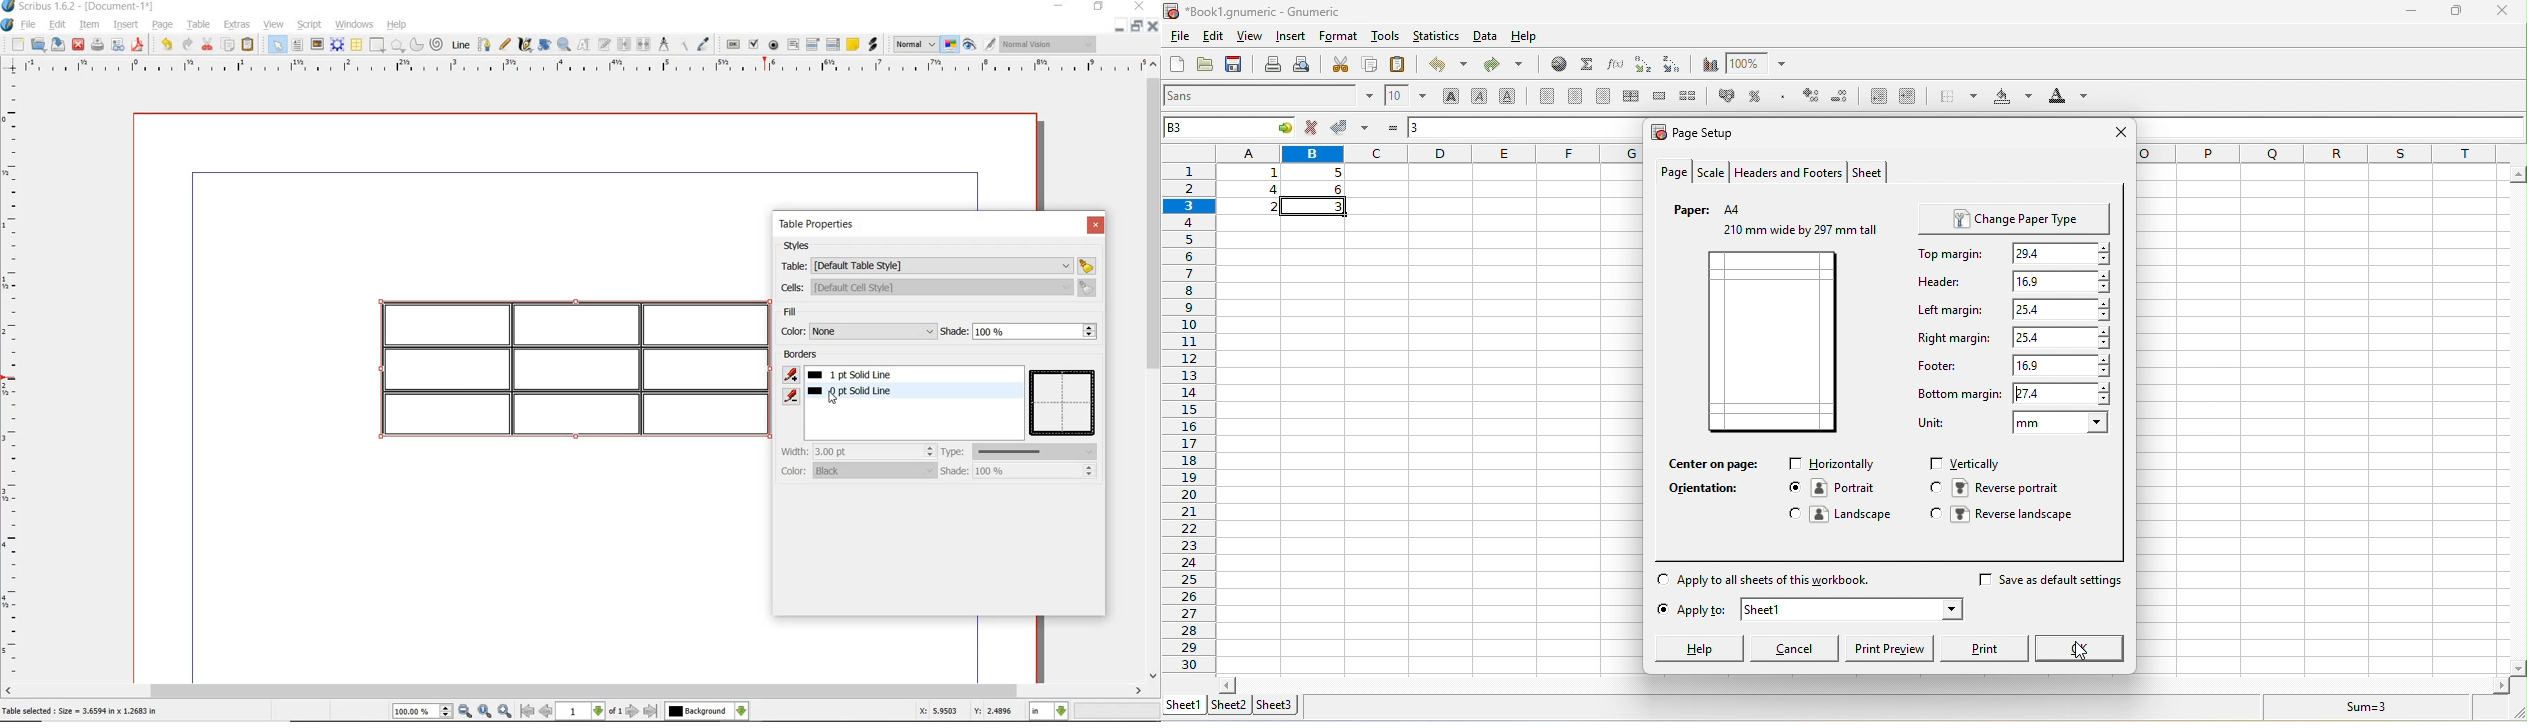 The width and height of the screenshot is (2548, 728). Describe the element at coordinates (187, 45) in the screenshot. I see `redo` at that location.